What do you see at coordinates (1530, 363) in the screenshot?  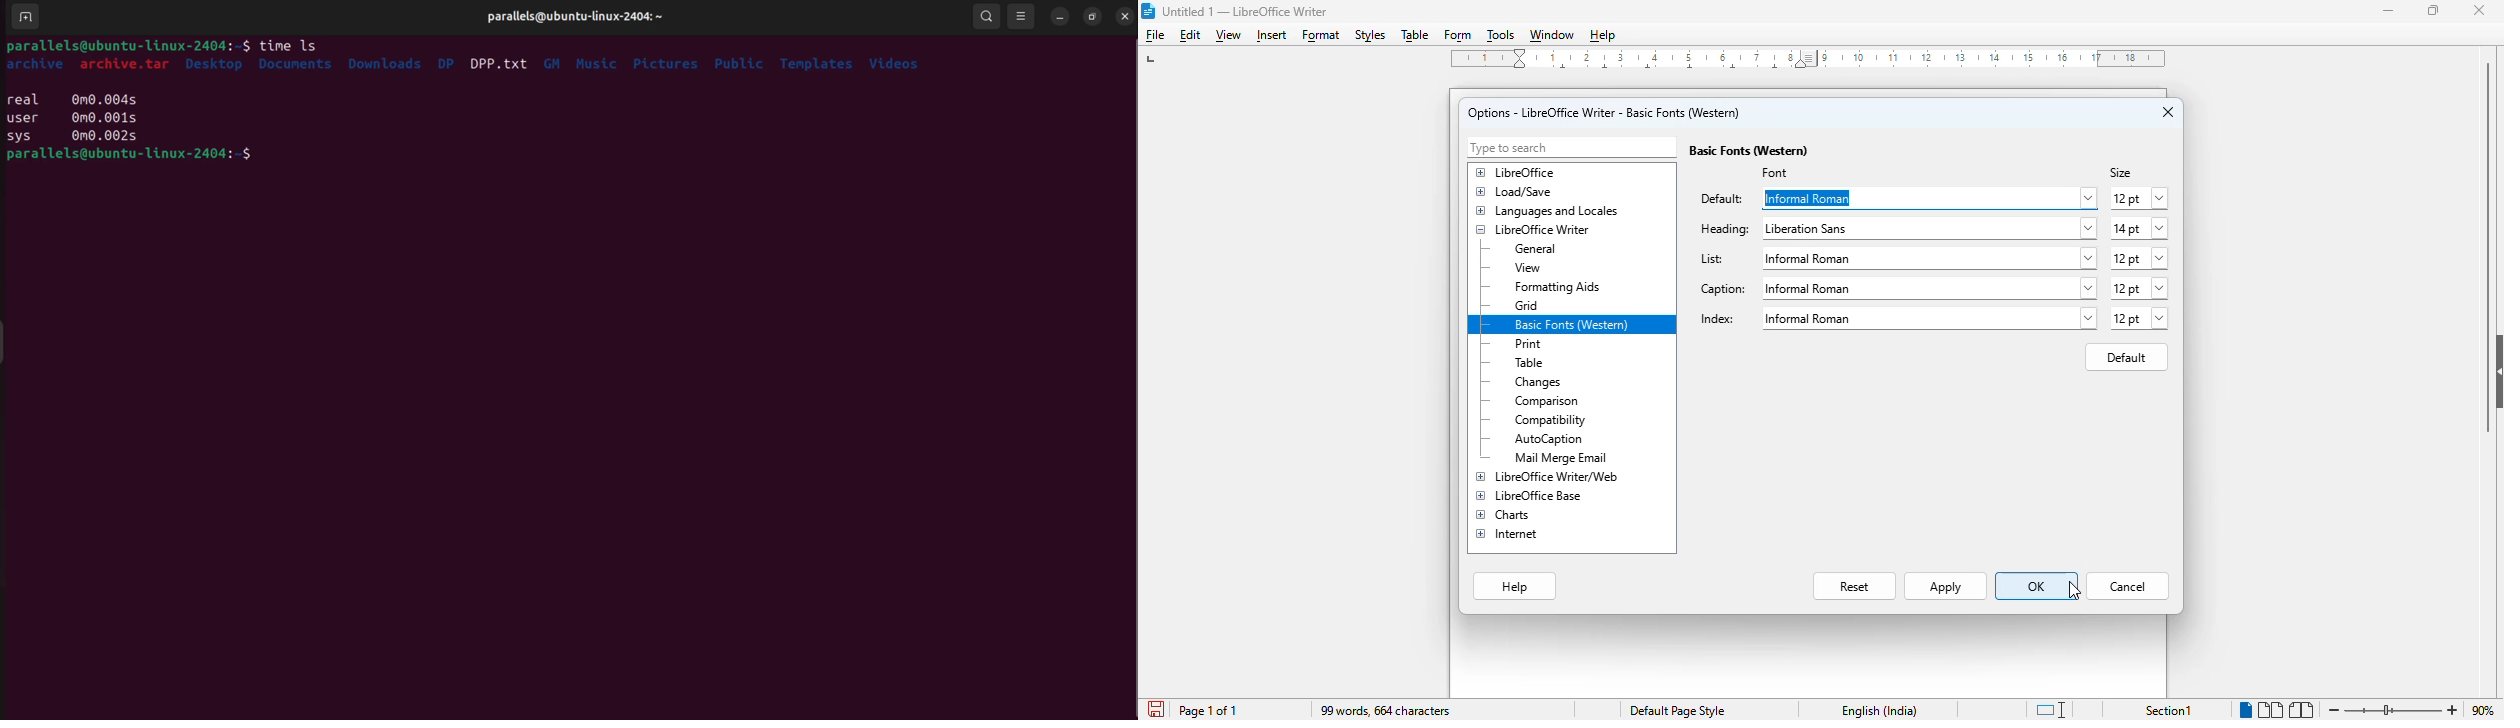 I see `table` at bounding box center [1530, 363].